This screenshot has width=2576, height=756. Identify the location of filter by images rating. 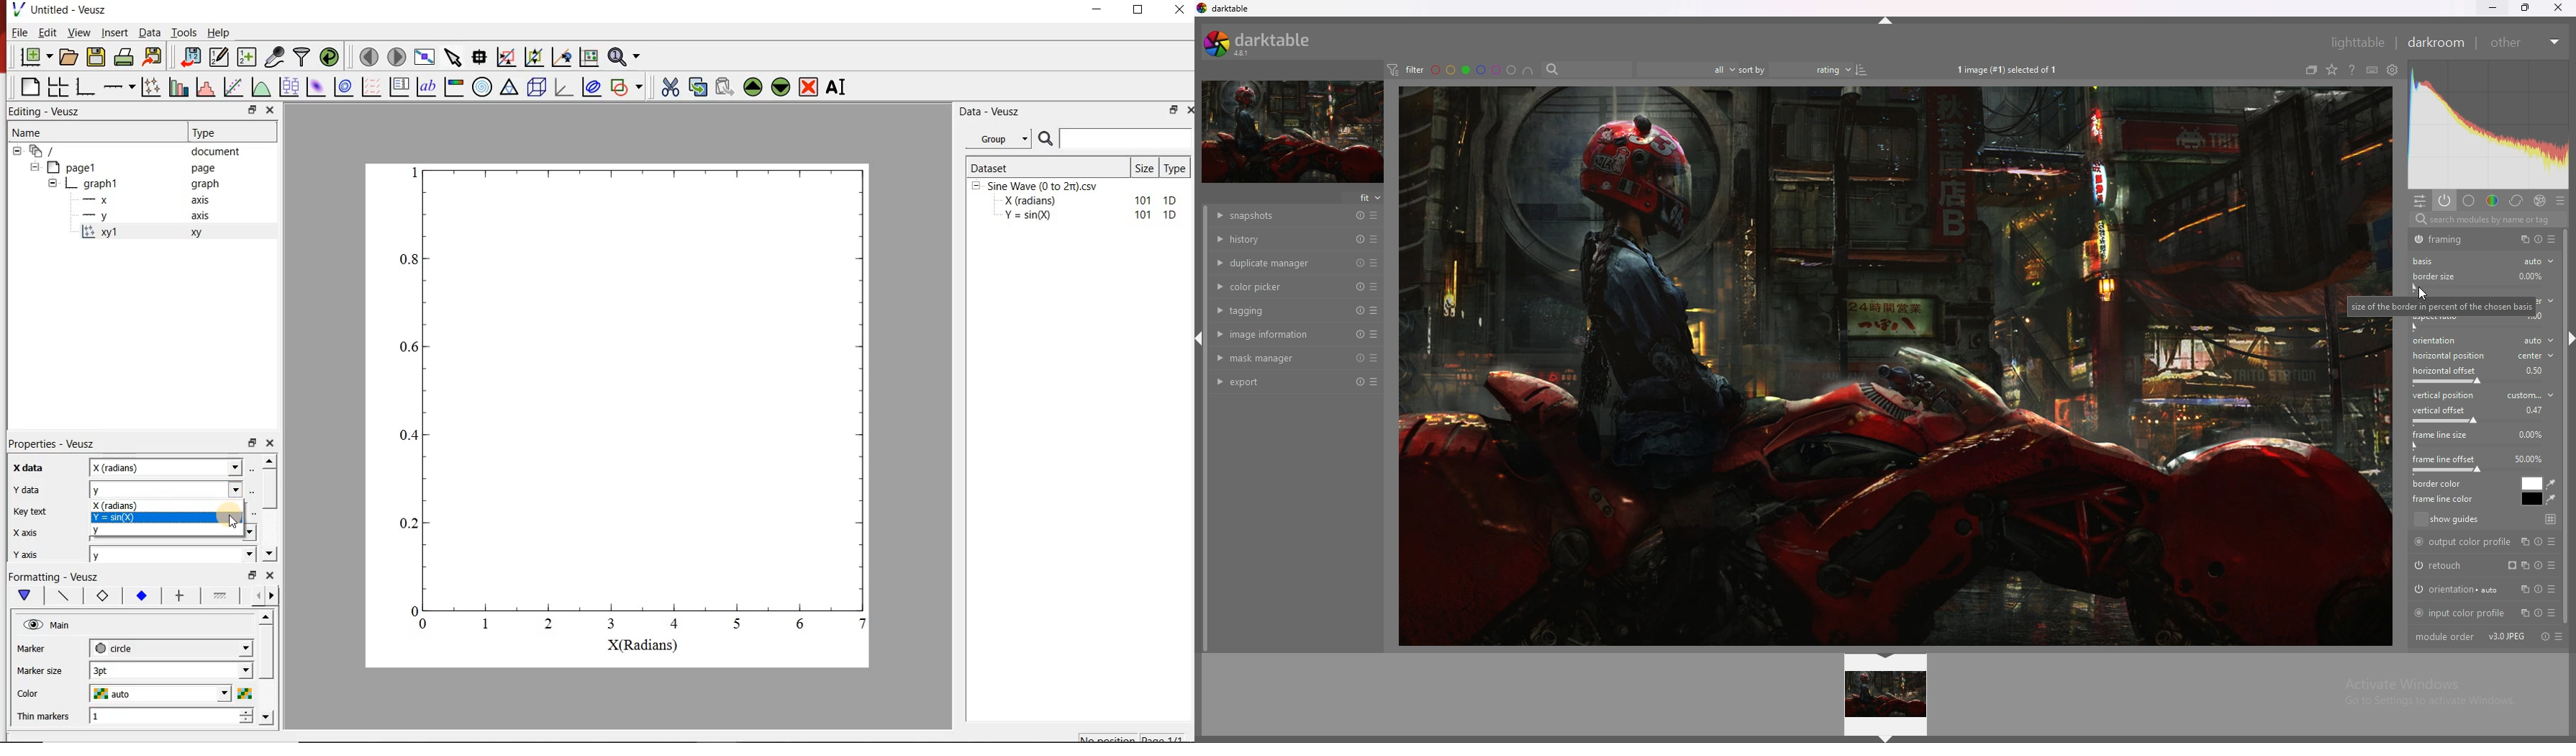
(1680, 68).